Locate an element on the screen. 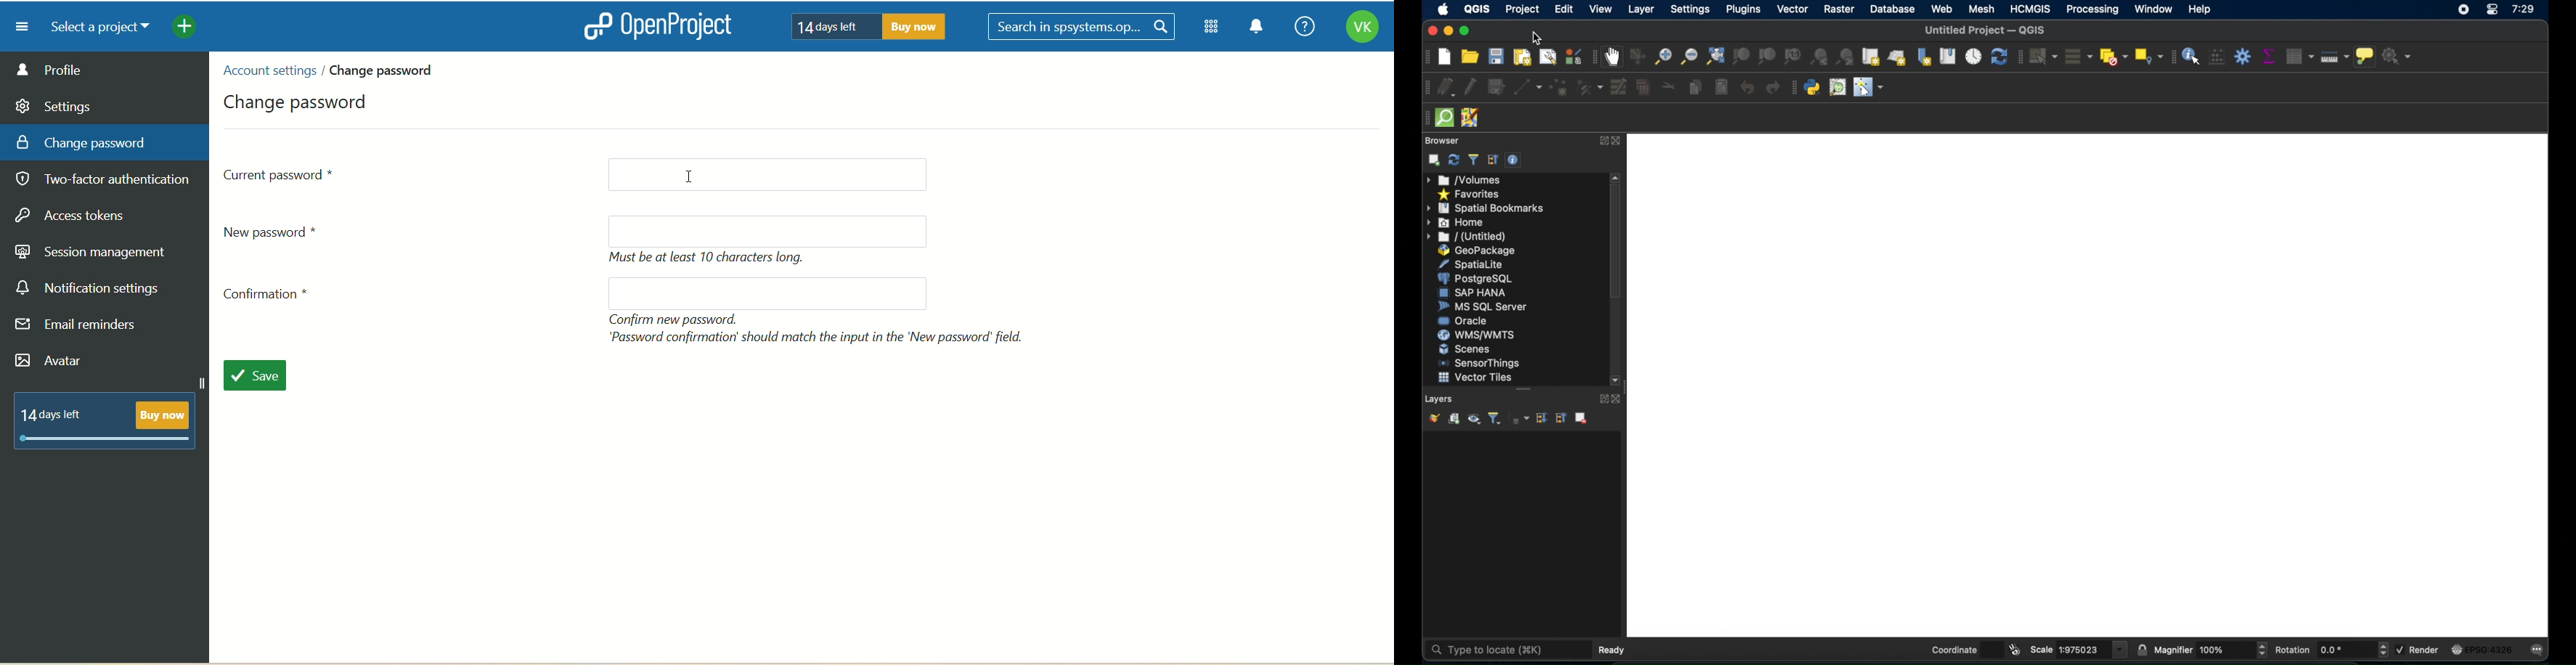 The image size is (2576, 672). cut features is located at coordinates (1666, 86).